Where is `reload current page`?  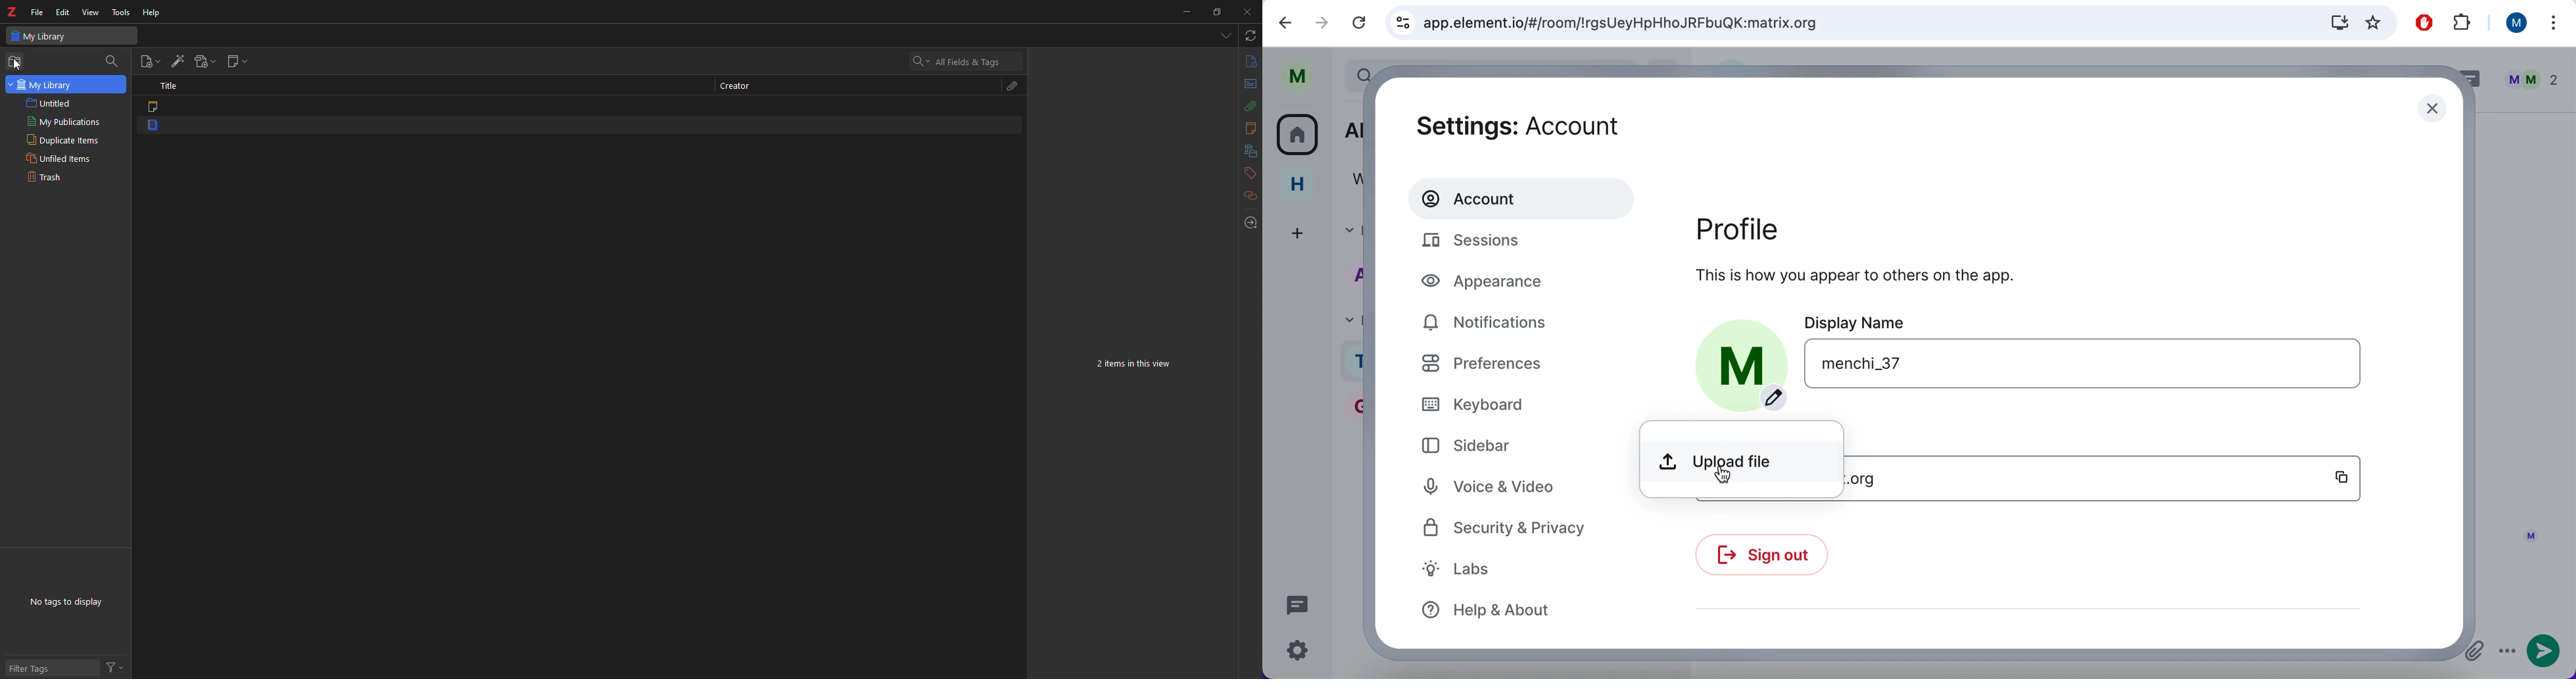
reload current page is located at coordinates (1357, 23).